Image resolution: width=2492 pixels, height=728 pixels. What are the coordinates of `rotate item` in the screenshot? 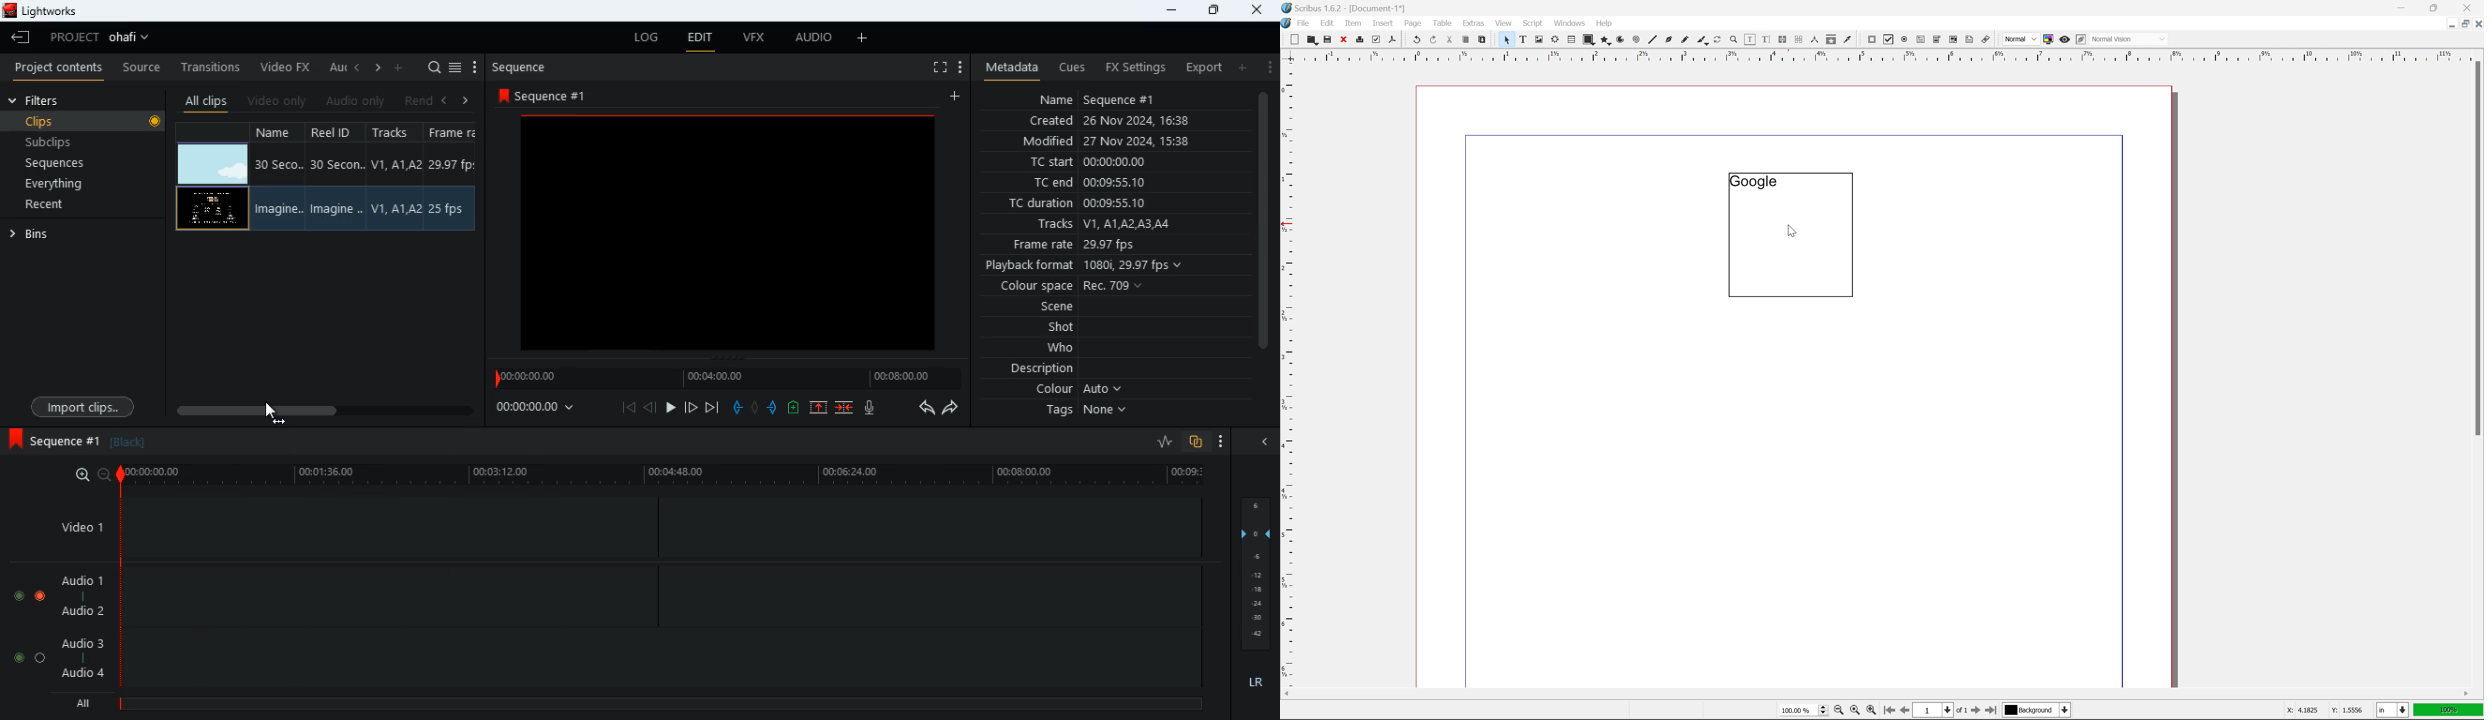 It's located at (1718, 40).